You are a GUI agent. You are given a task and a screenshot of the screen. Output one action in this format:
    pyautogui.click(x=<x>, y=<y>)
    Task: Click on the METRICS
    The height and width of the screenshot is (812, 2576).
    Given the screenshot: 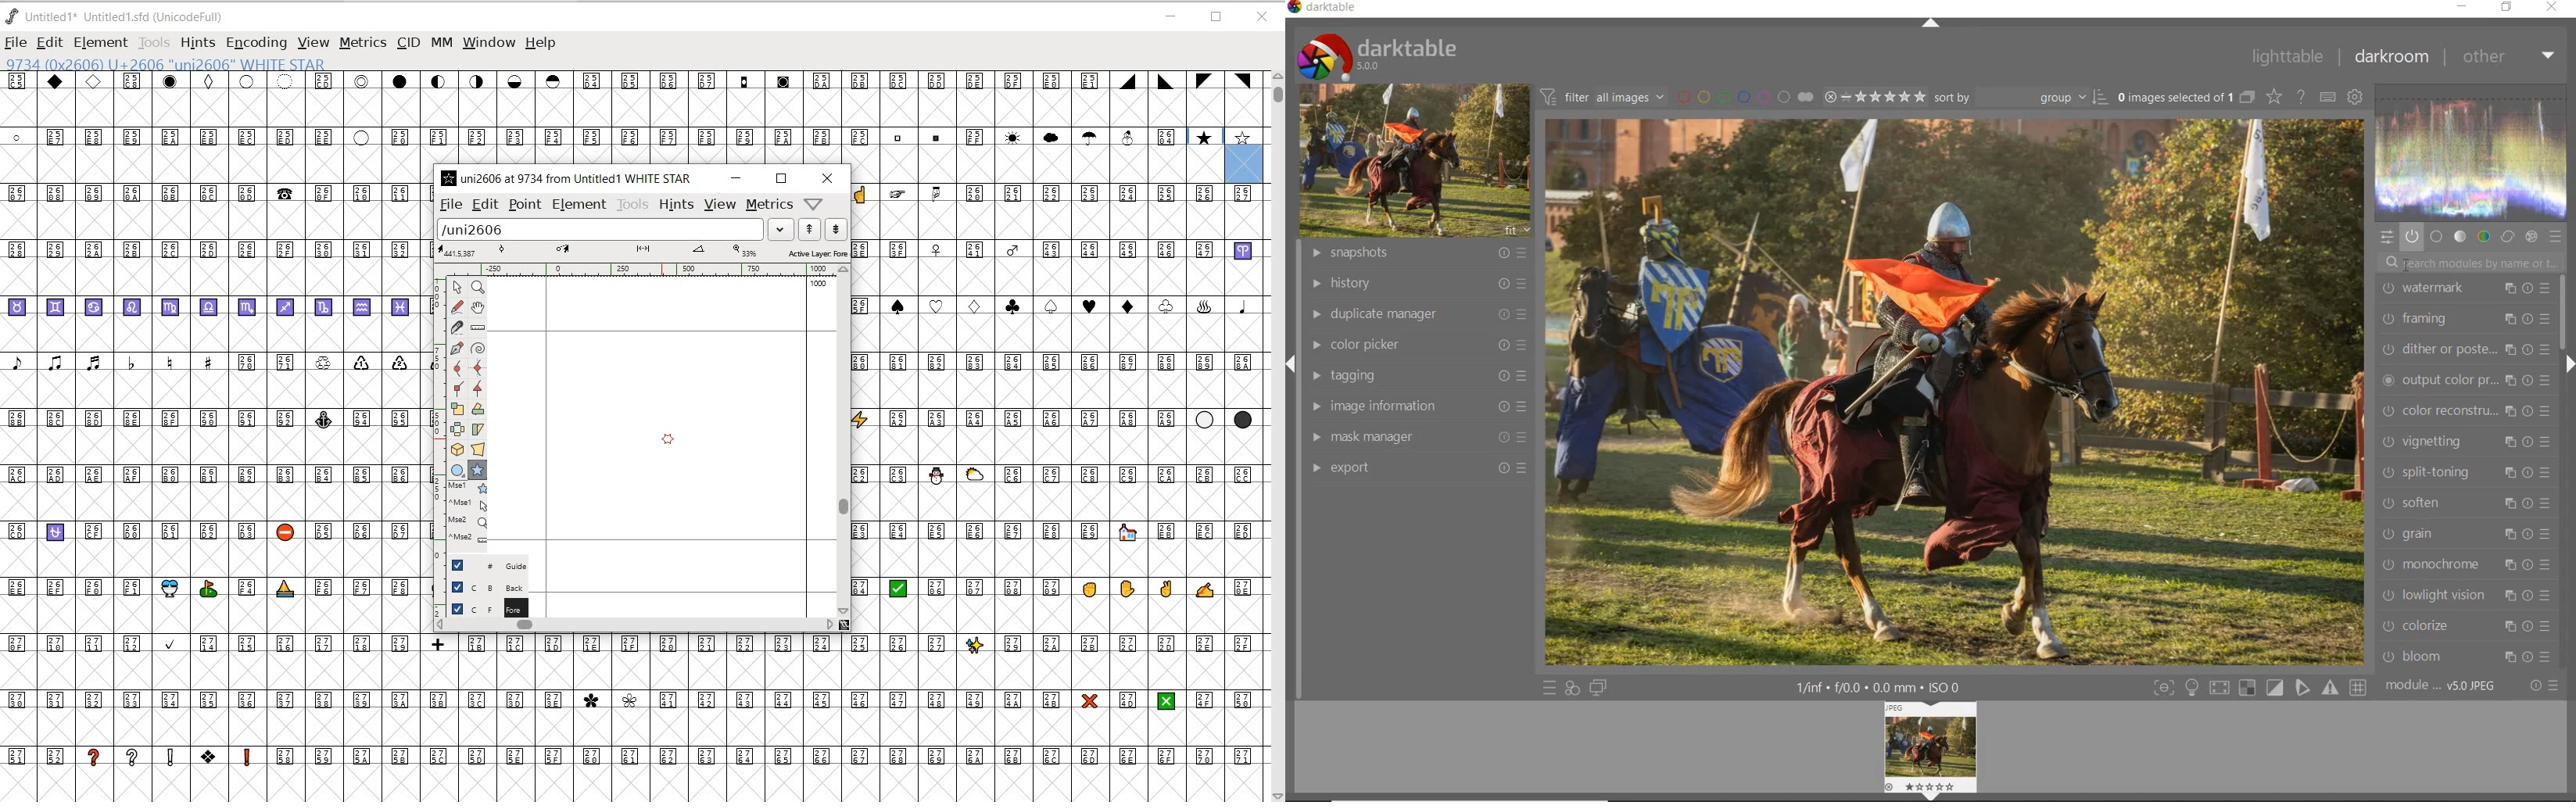 What is the action you would take?
    pyautogui.click(x=362, y=42)
    